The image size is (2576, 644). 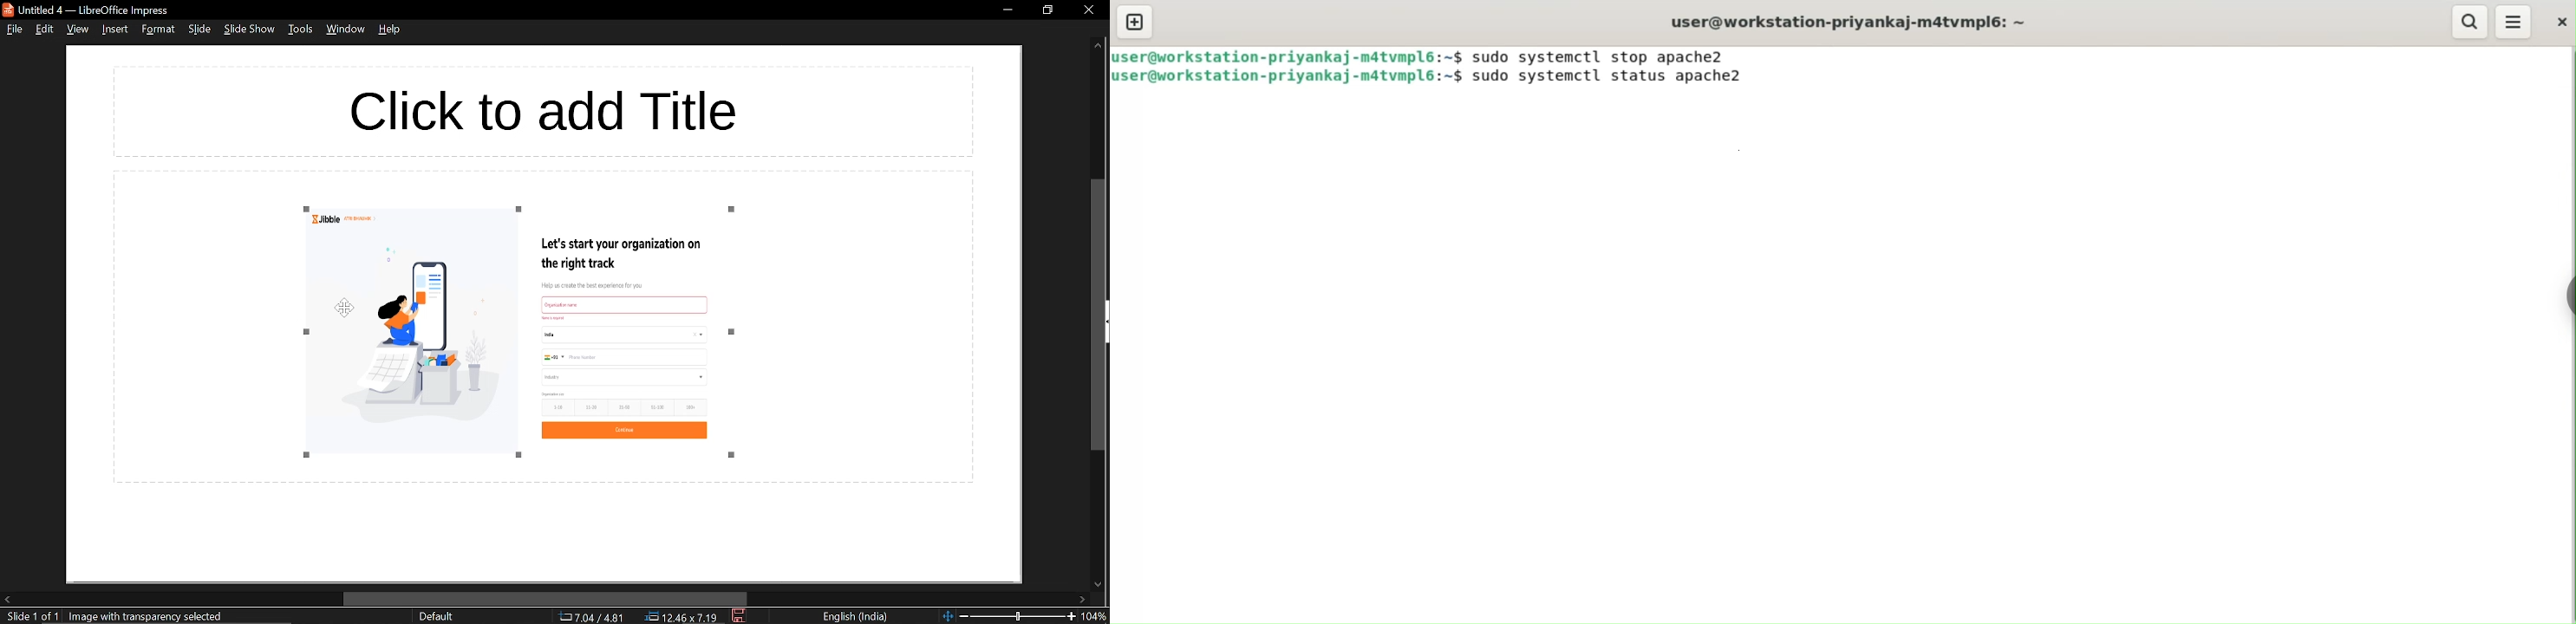 I want to click on view, so click(x=76, y=30).